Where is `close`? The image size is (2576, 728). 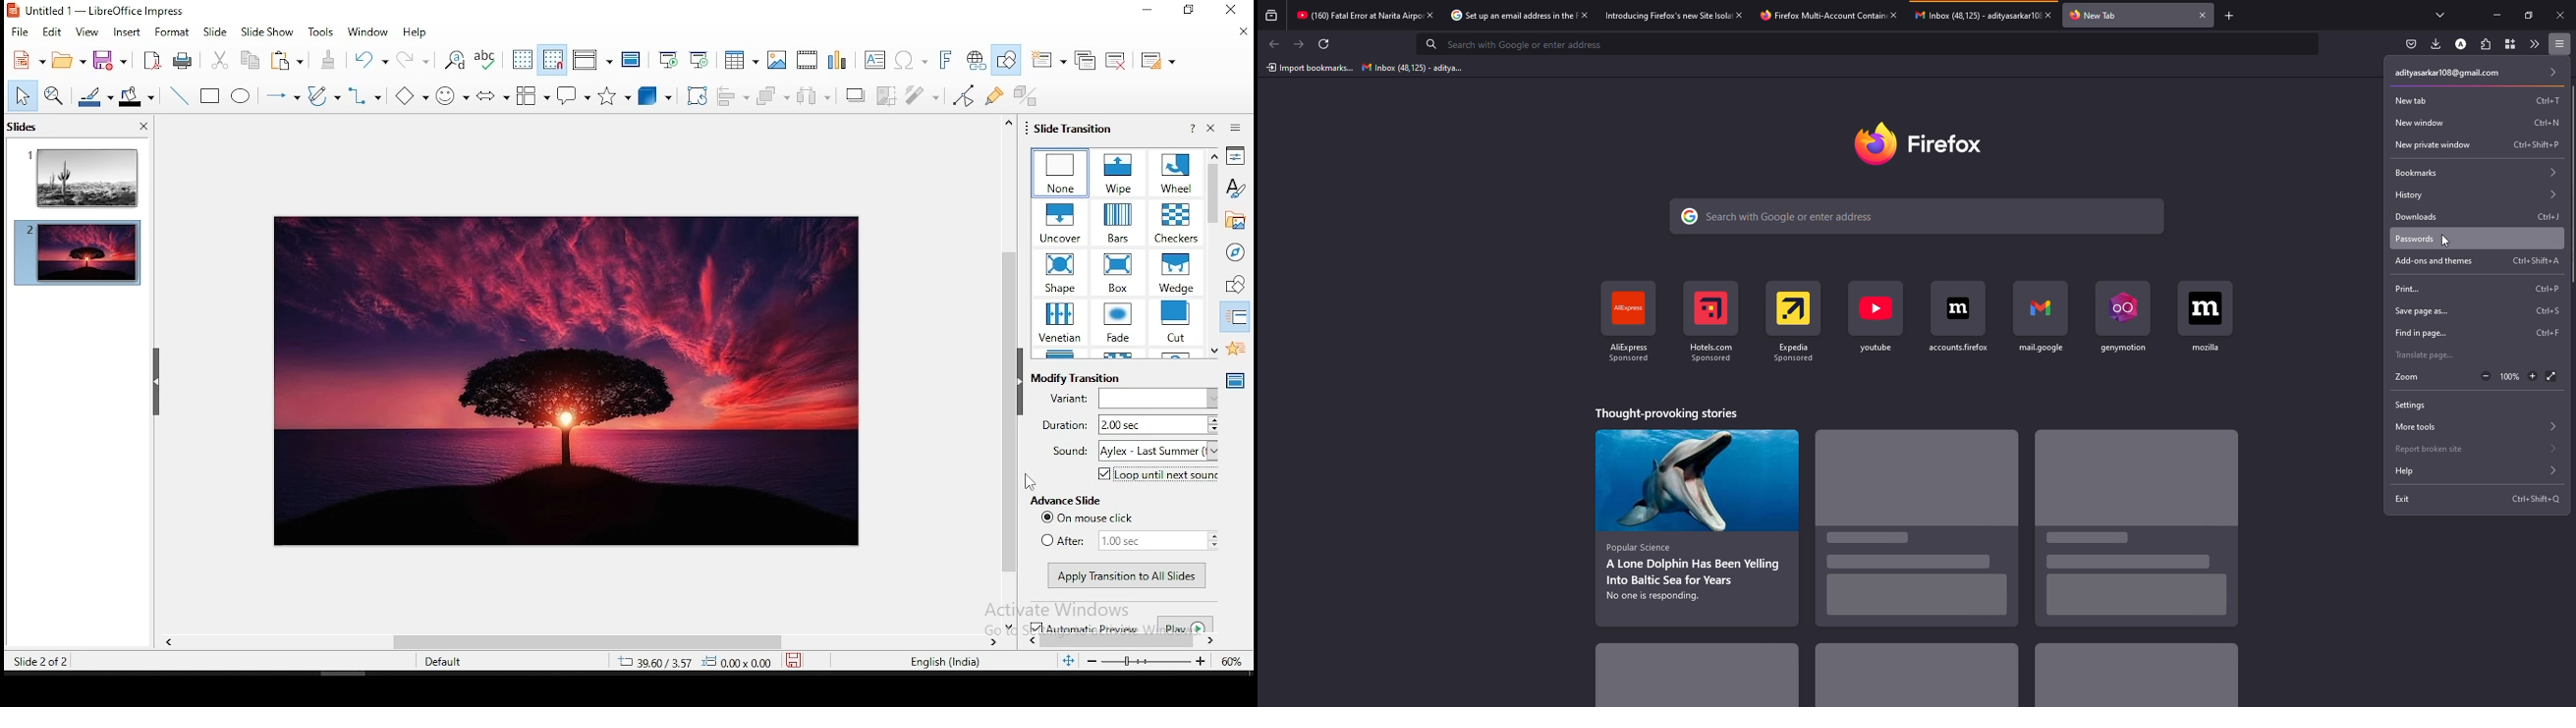
close is located at coordinates (1583, 14).